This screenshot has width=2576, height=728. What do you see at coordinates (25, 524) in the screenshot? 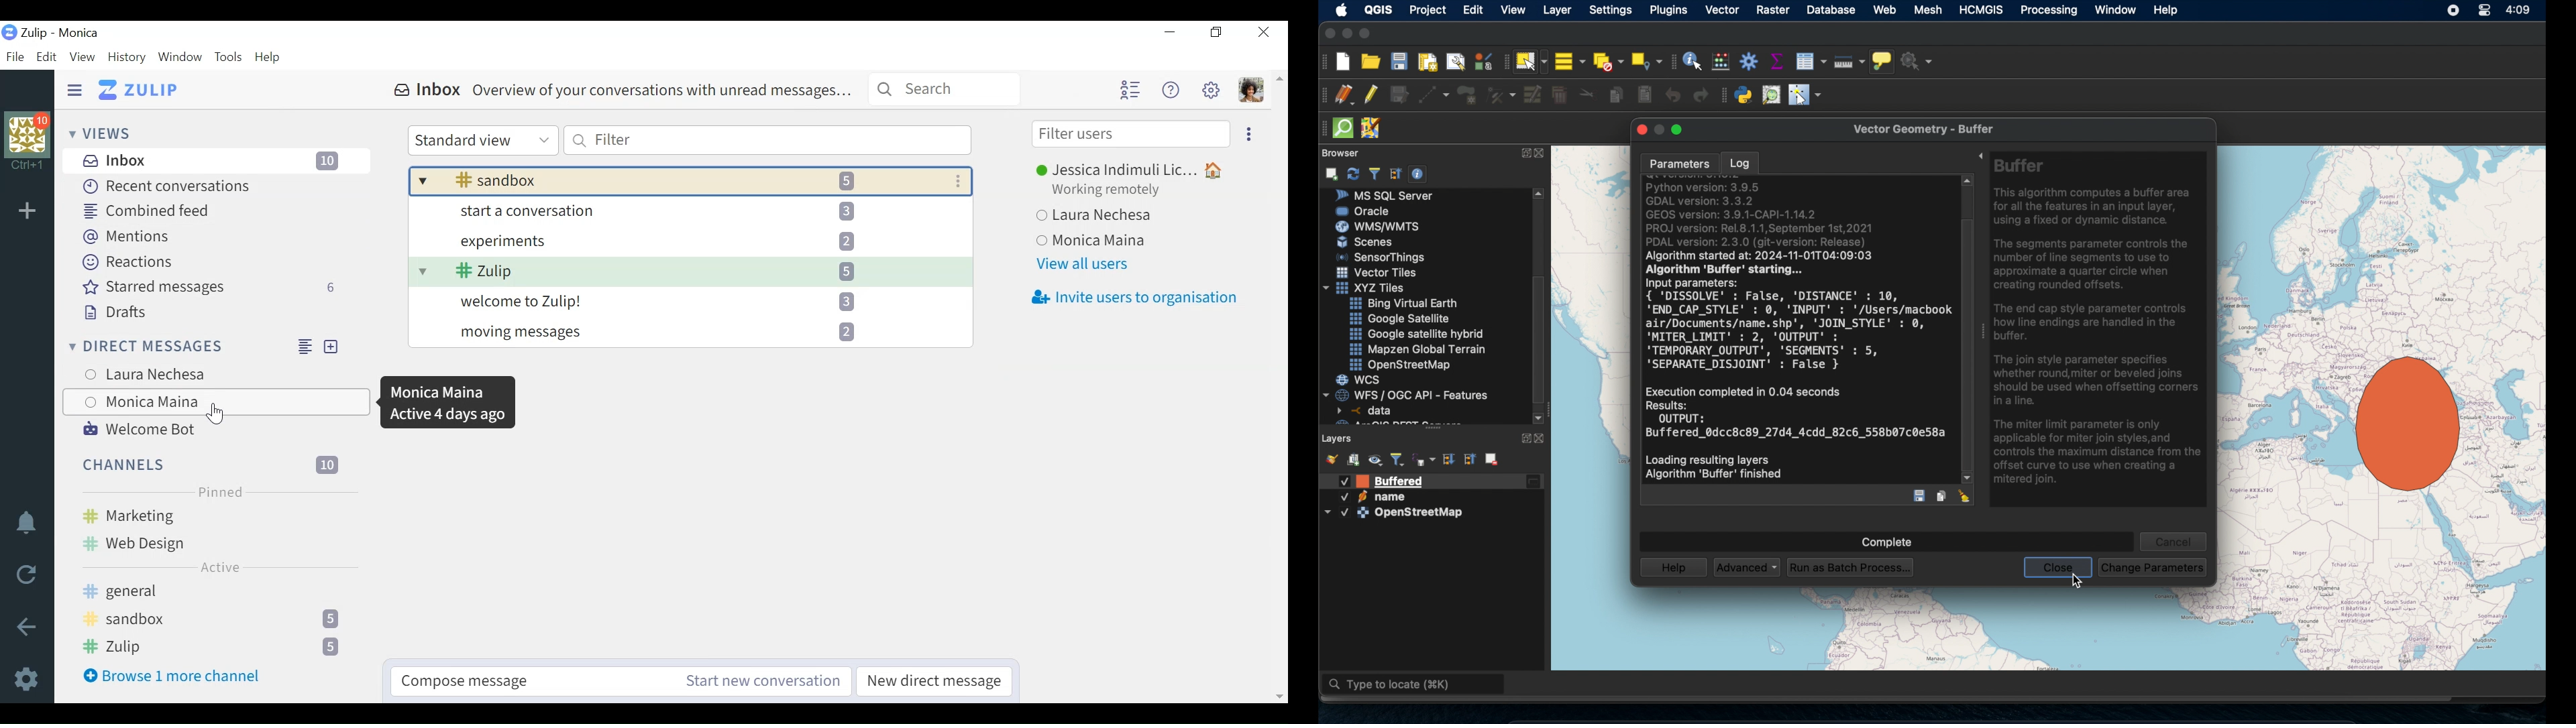
I see `Notification` at bounding box center [25, 524].